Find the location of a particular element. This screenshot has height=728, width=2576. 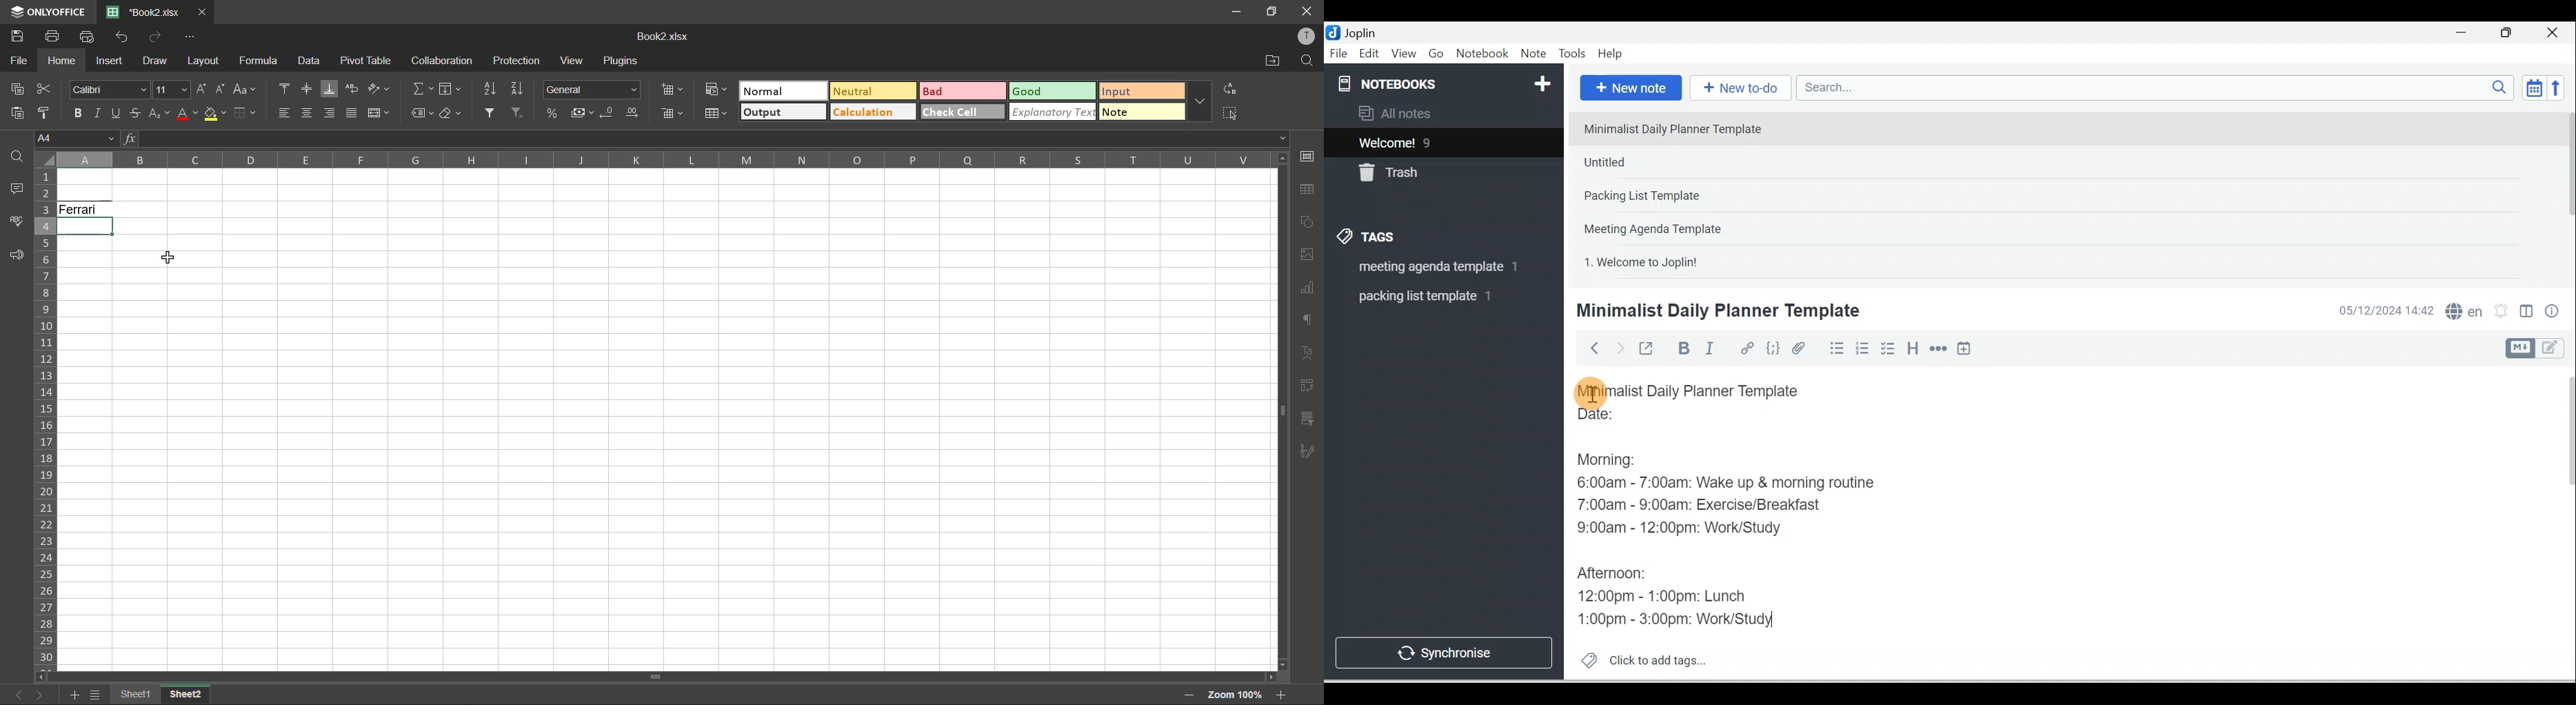

formula is located at coordinates (261, 61).